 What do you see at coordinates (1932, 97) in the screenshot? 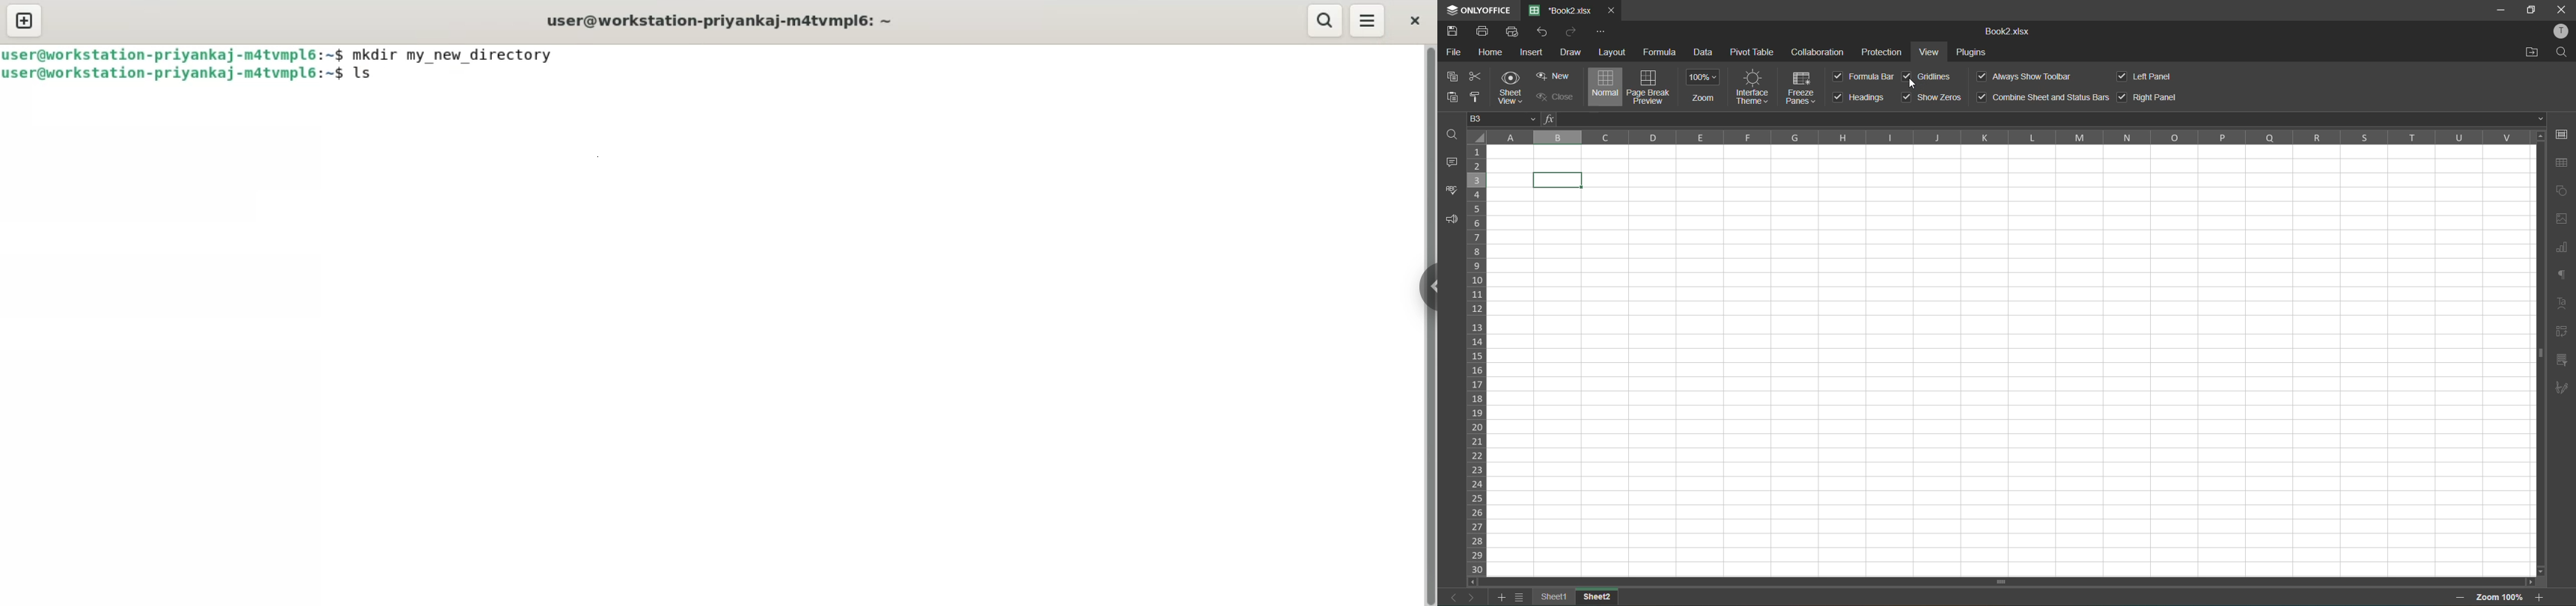
I see `show zeros` at bounding box center [1932, 97].